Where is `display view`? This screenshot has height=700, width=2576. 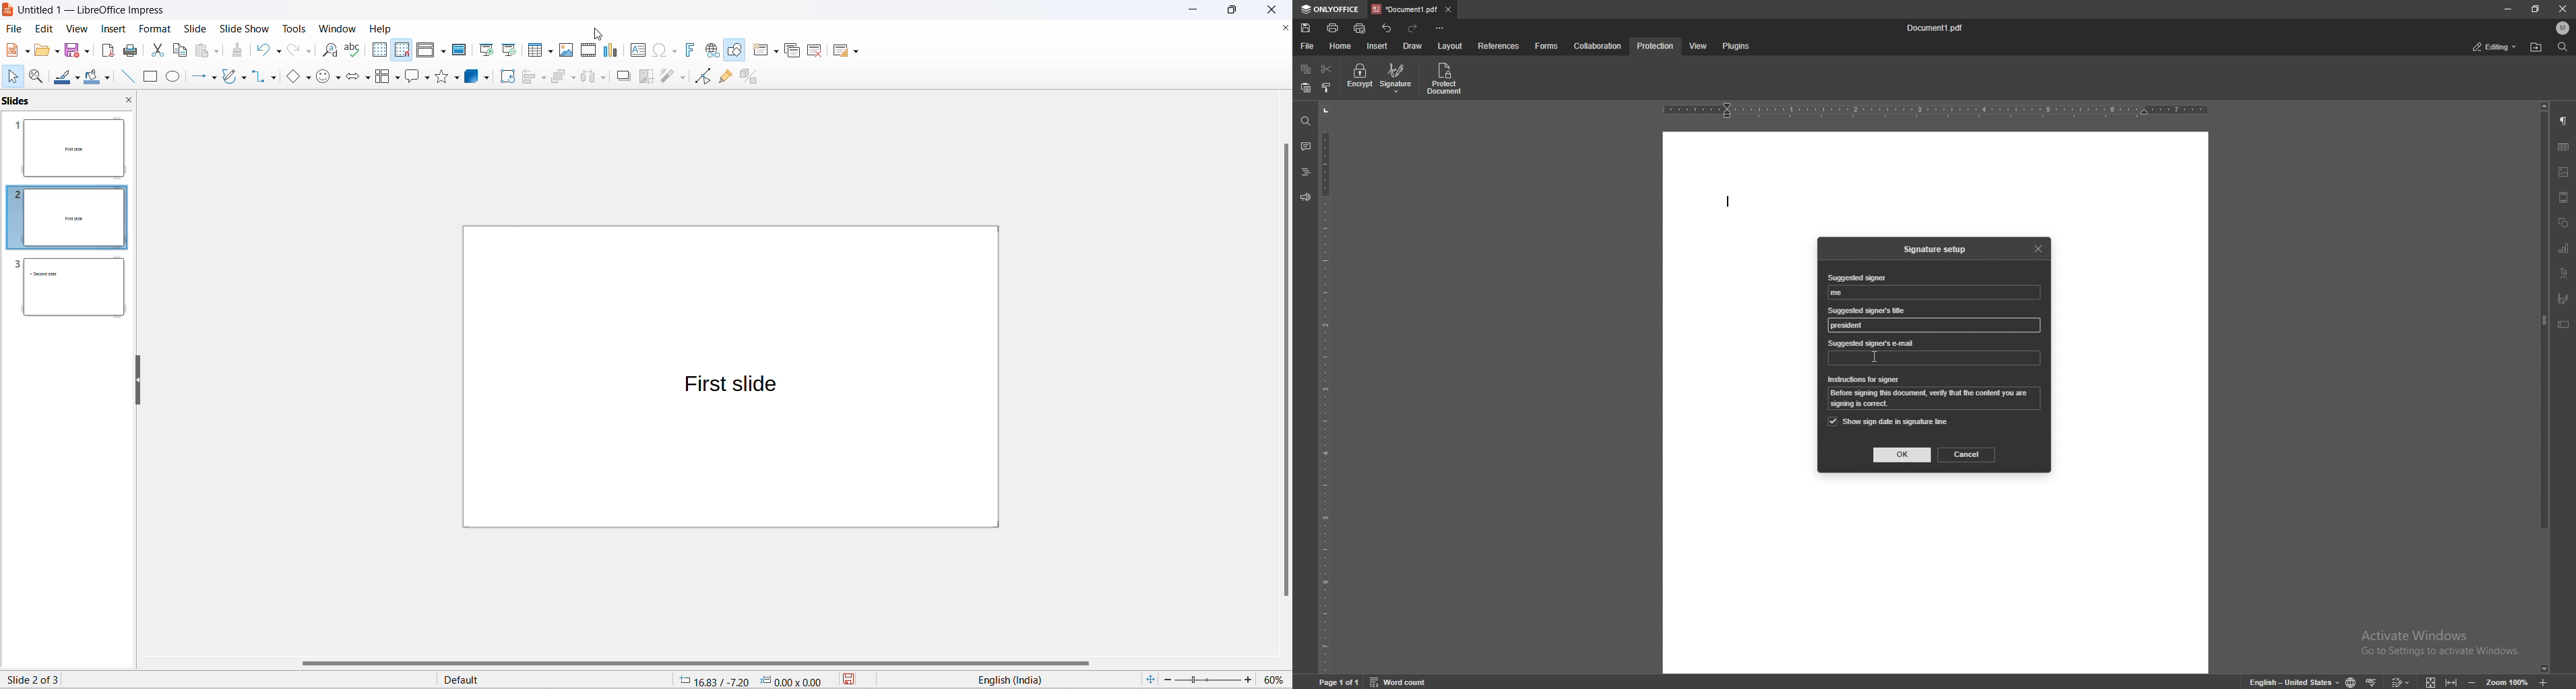
display view is located at coordinates (426, 51).